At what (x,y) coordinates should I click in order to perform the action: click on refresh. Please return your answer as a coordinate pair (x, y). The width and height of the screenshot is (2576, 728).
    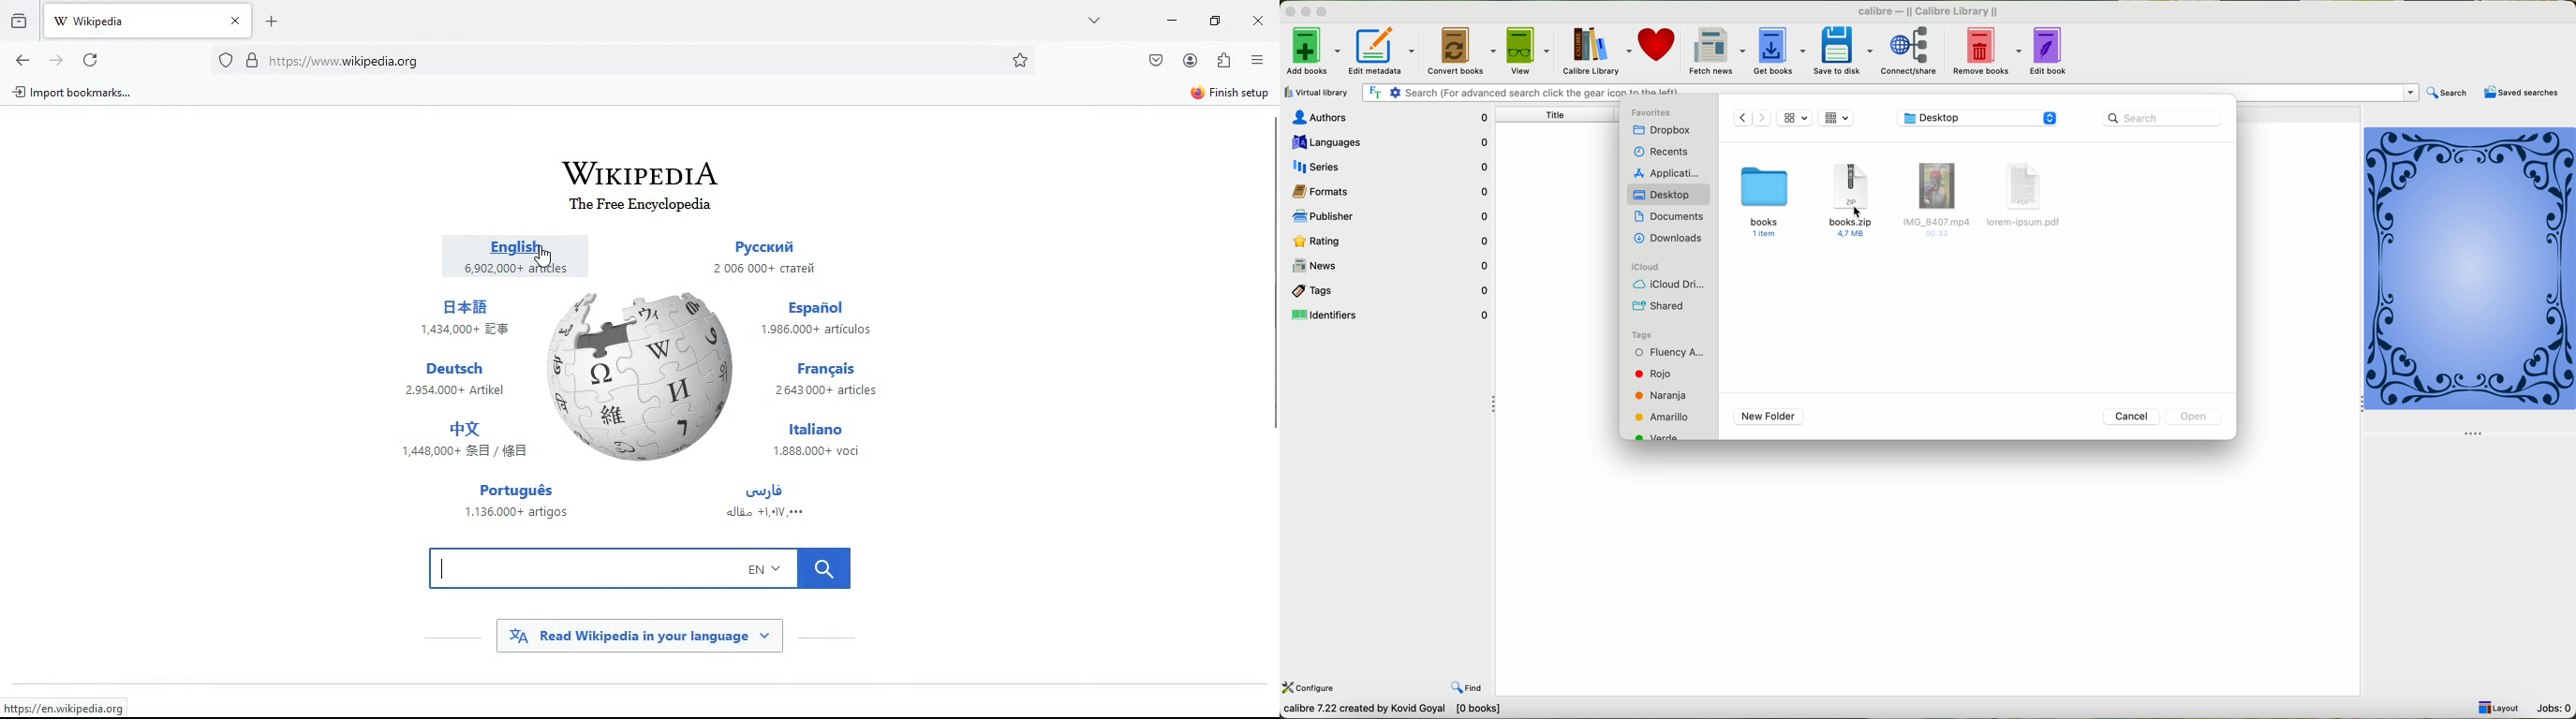
    Looking at the image, I should click on (90, 62).